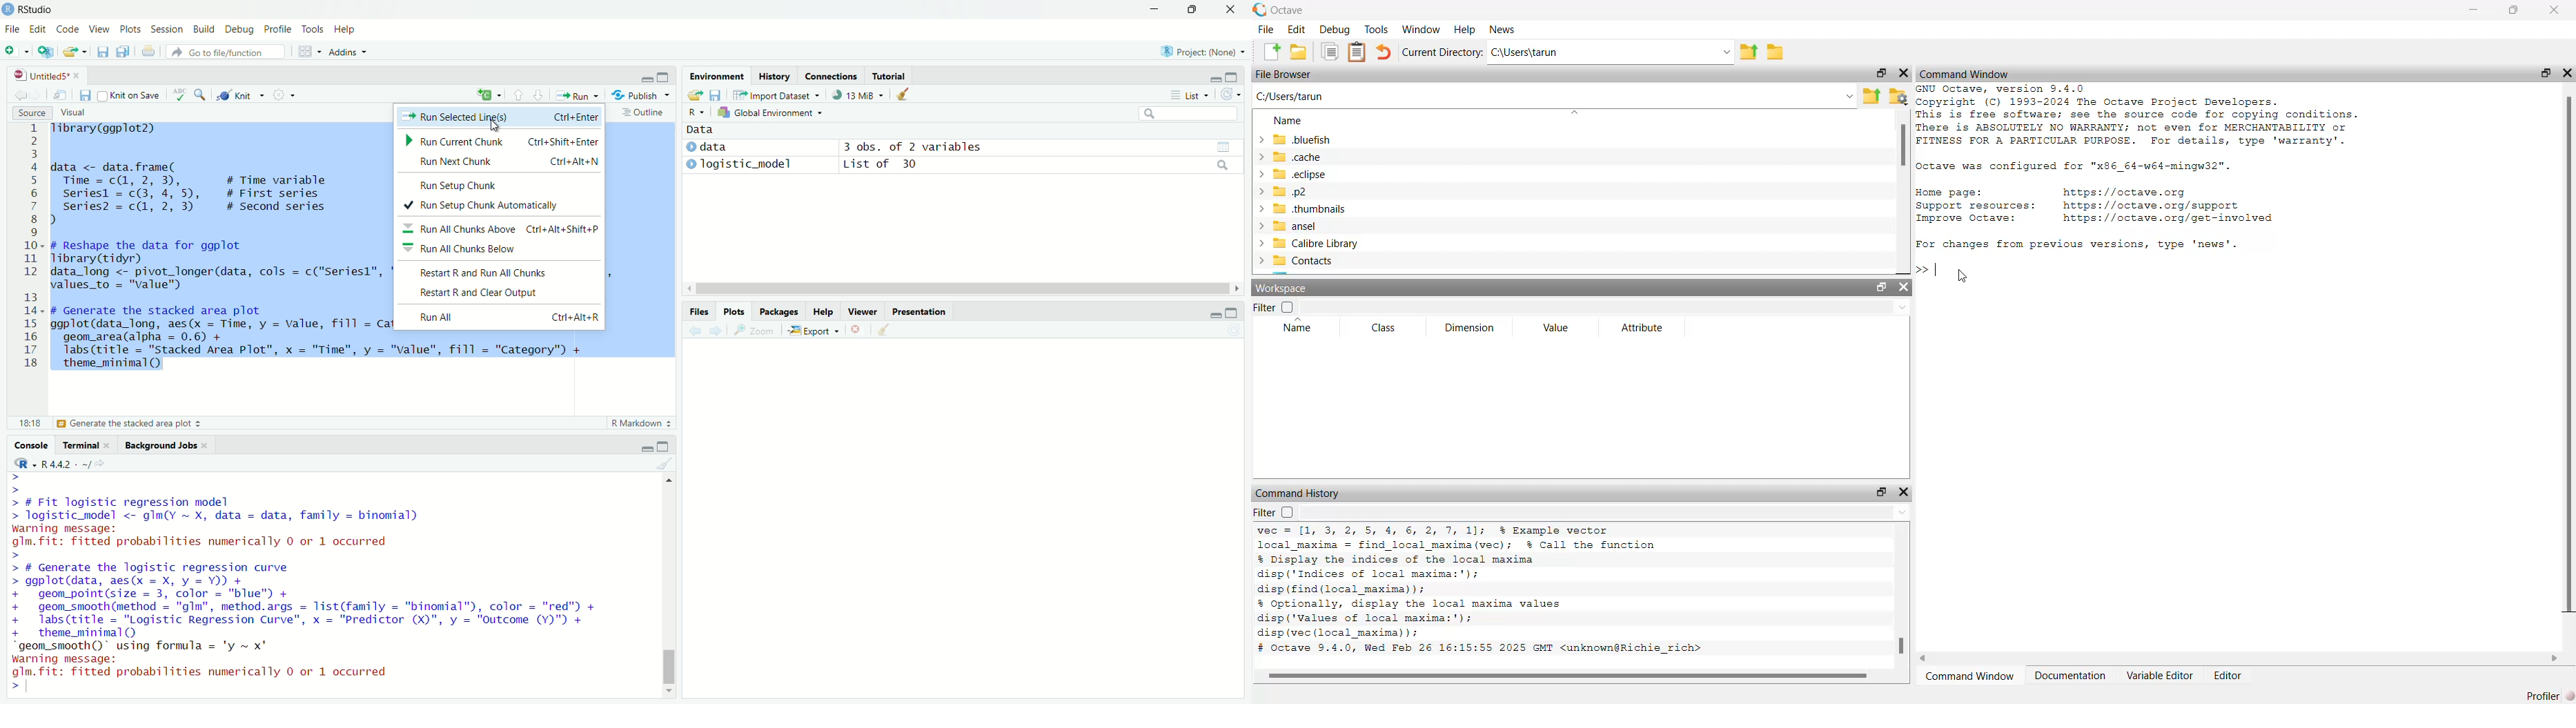 Image resolution: width=2576 pixels, height=728 pixels. Describe the element at coordinates (1880, 287) in the screenshot. I see `Undock Widget` at that location.